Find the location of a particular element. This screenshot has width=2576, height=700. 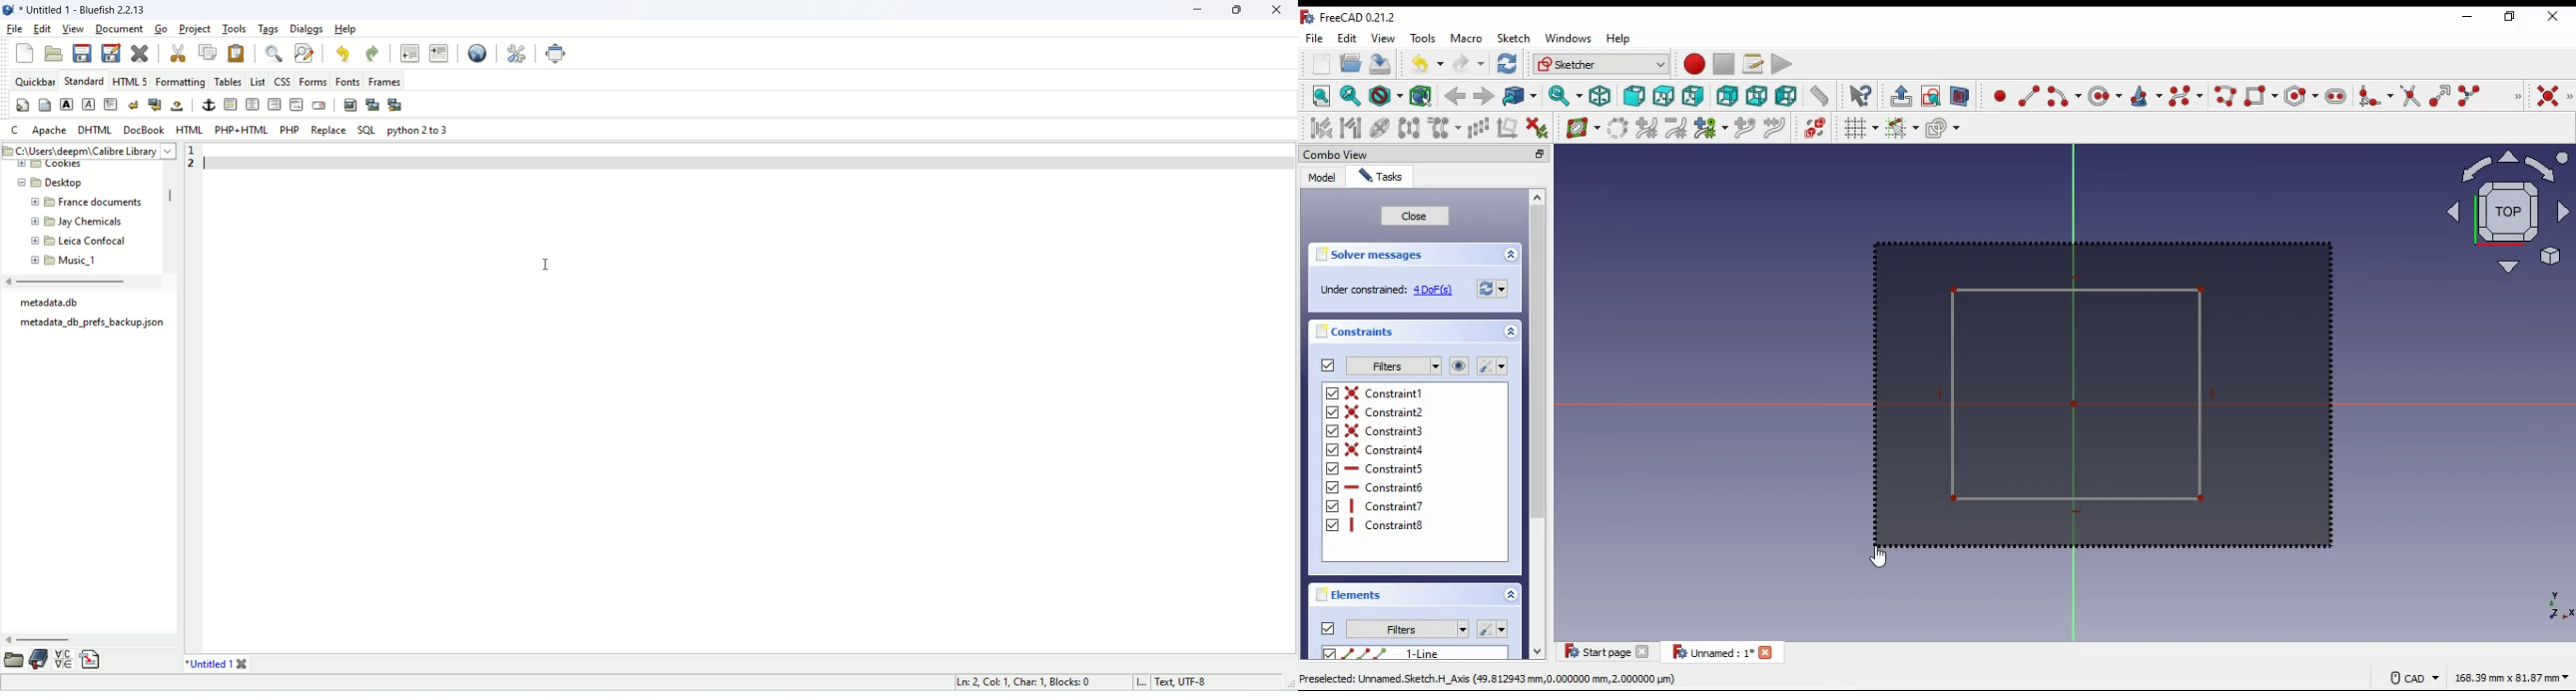

project is located at coordinates (197, 30).